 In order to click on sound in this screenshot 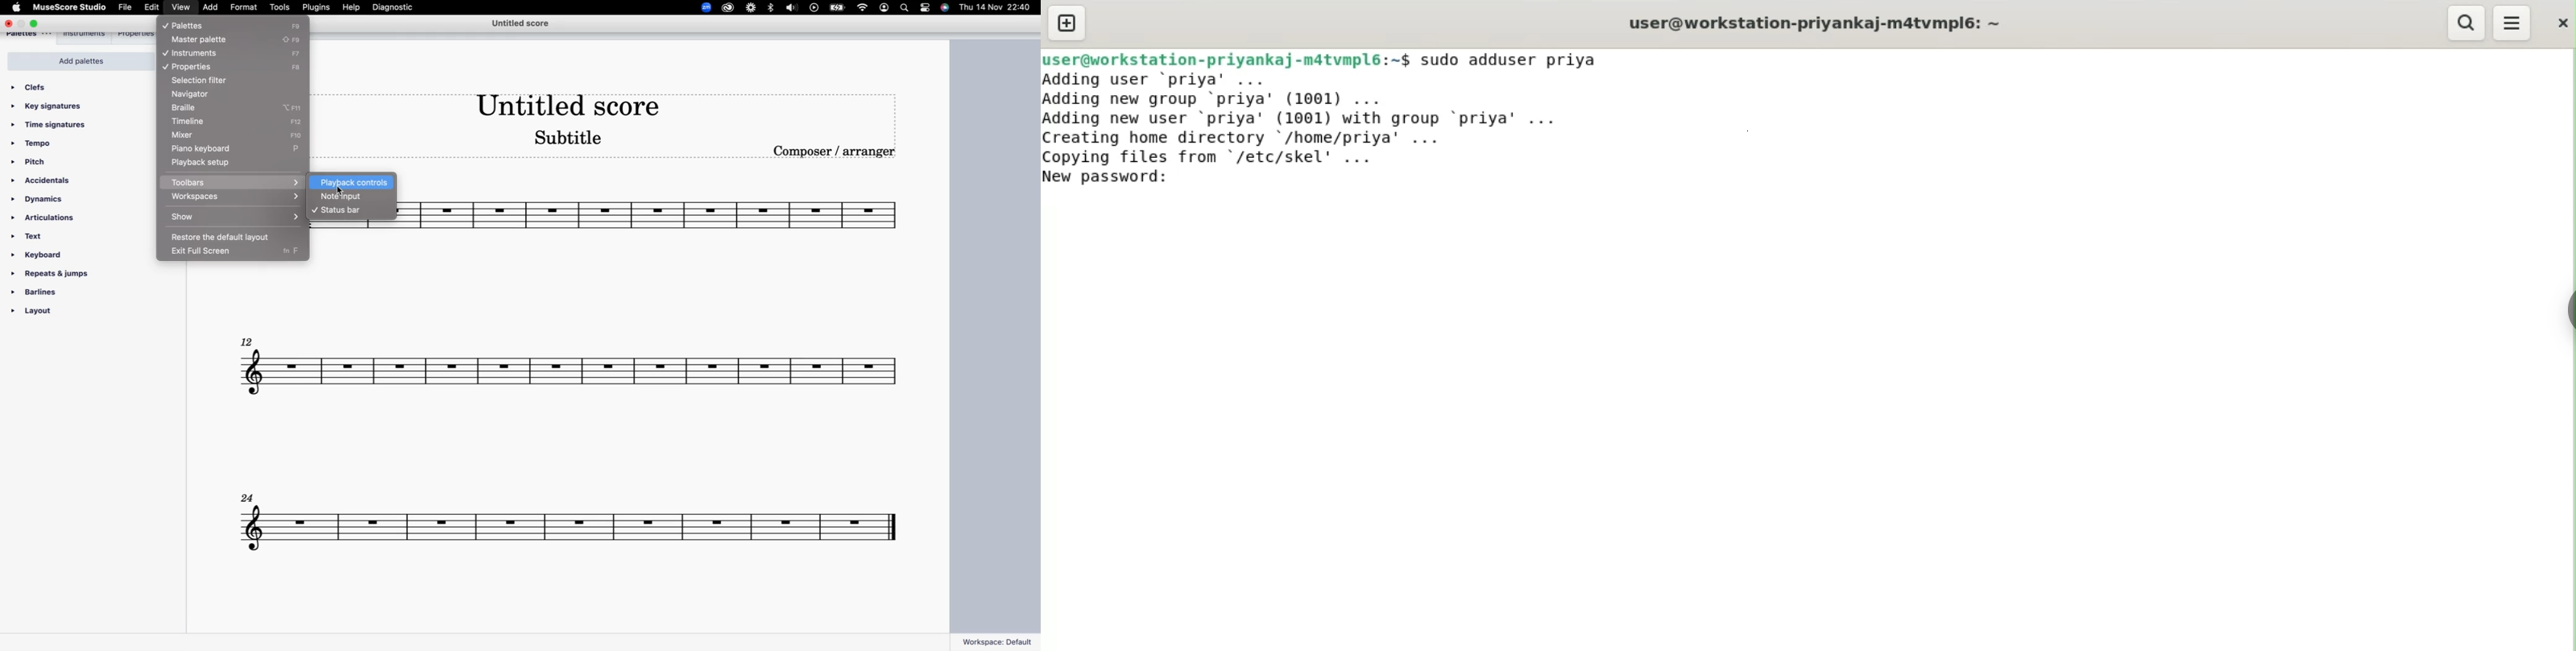, I will do `click(793, 9)`.